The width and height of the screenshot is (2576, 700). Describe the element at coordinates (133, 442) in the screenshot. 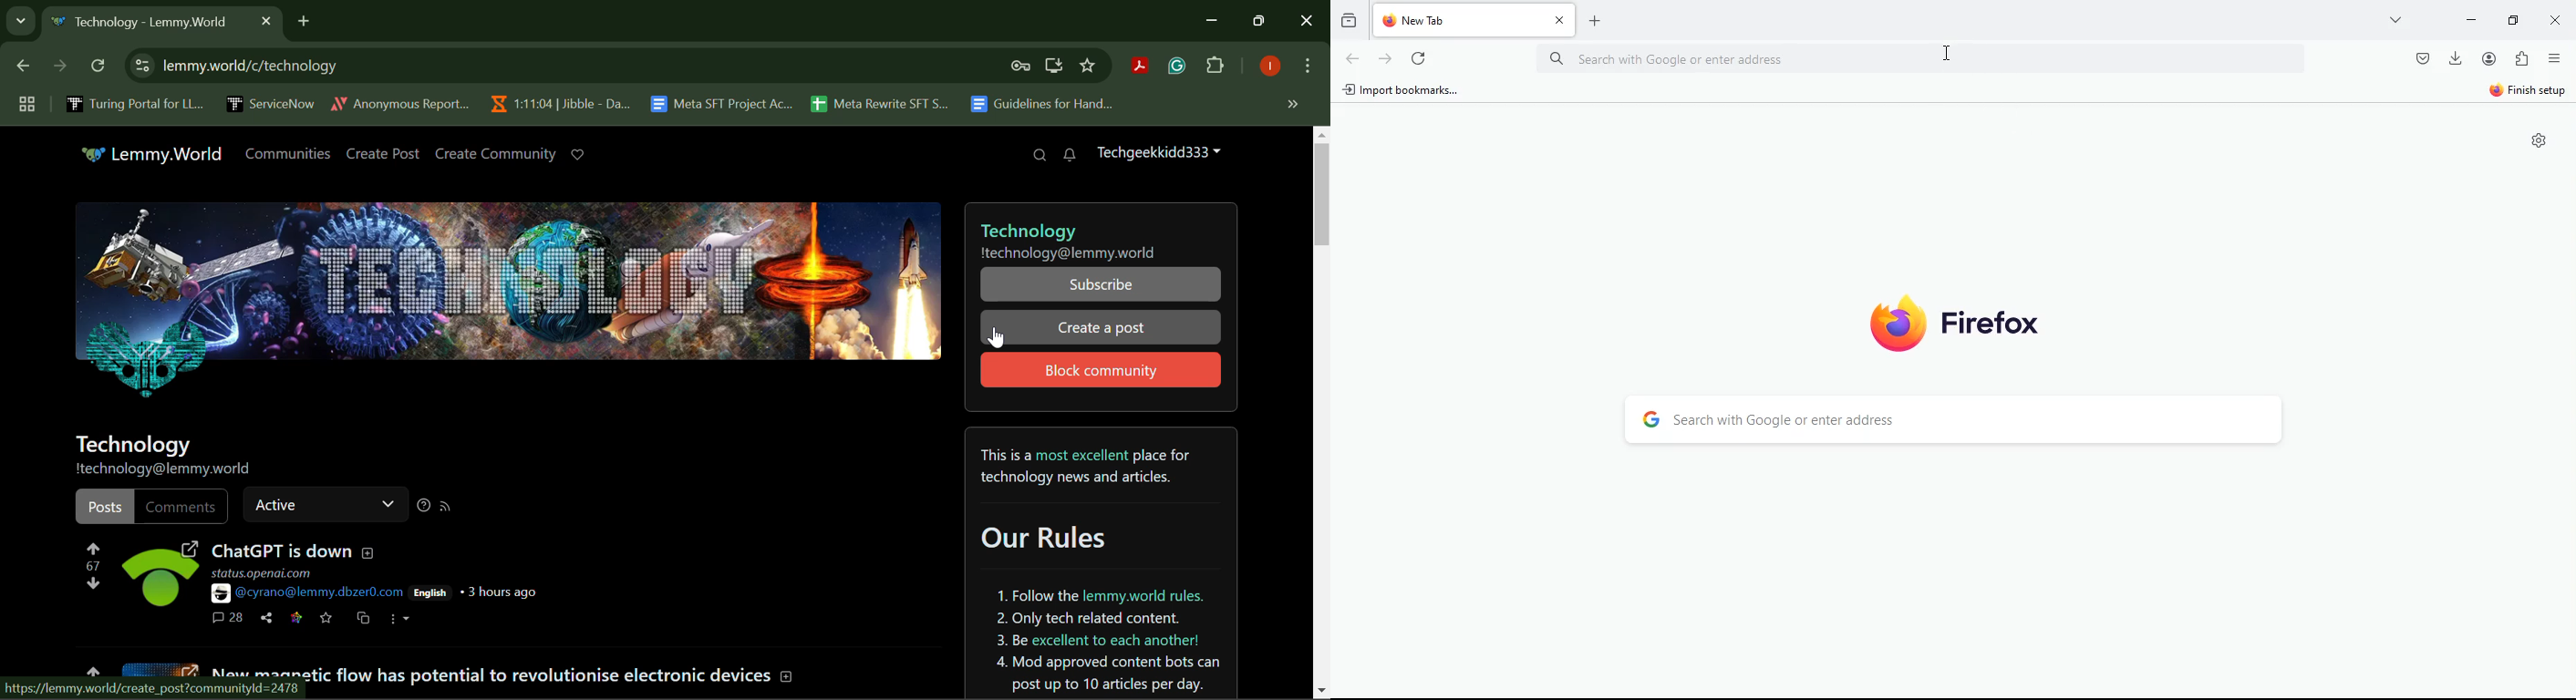

I see `Community Name` at that location.